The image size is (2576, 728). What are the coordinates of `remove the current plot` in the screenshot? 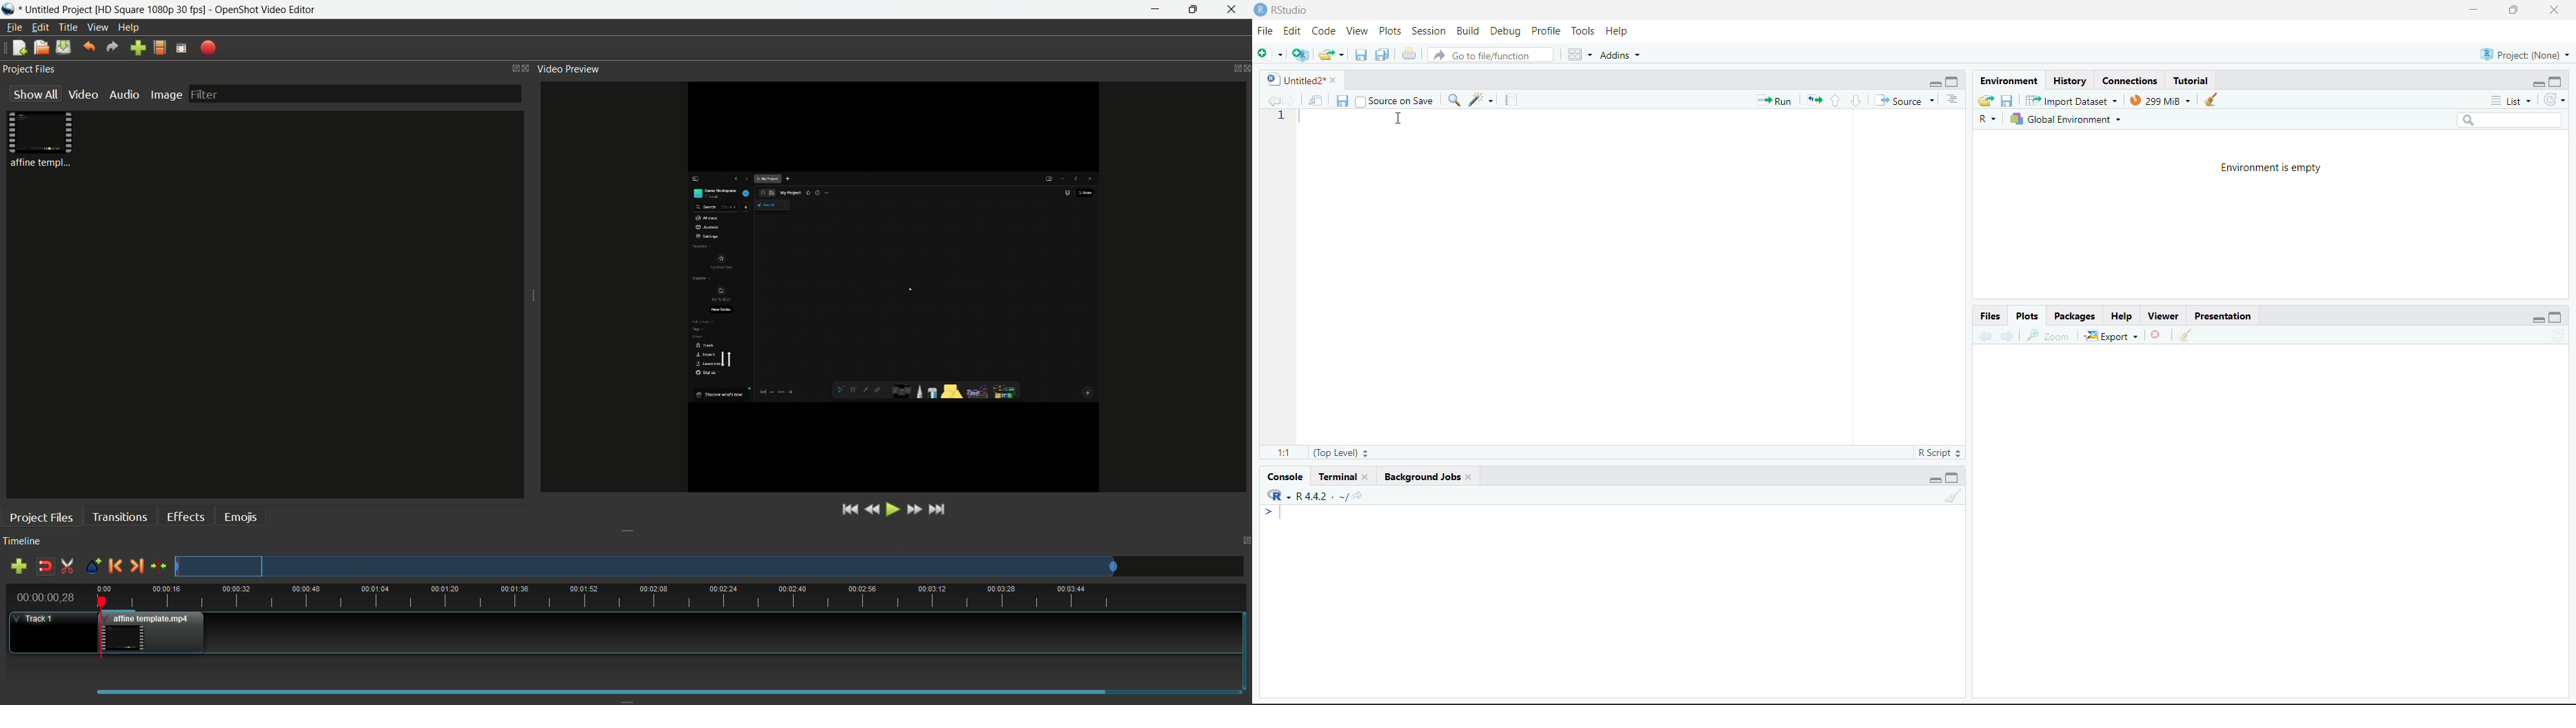 It's located at (2158, 334).